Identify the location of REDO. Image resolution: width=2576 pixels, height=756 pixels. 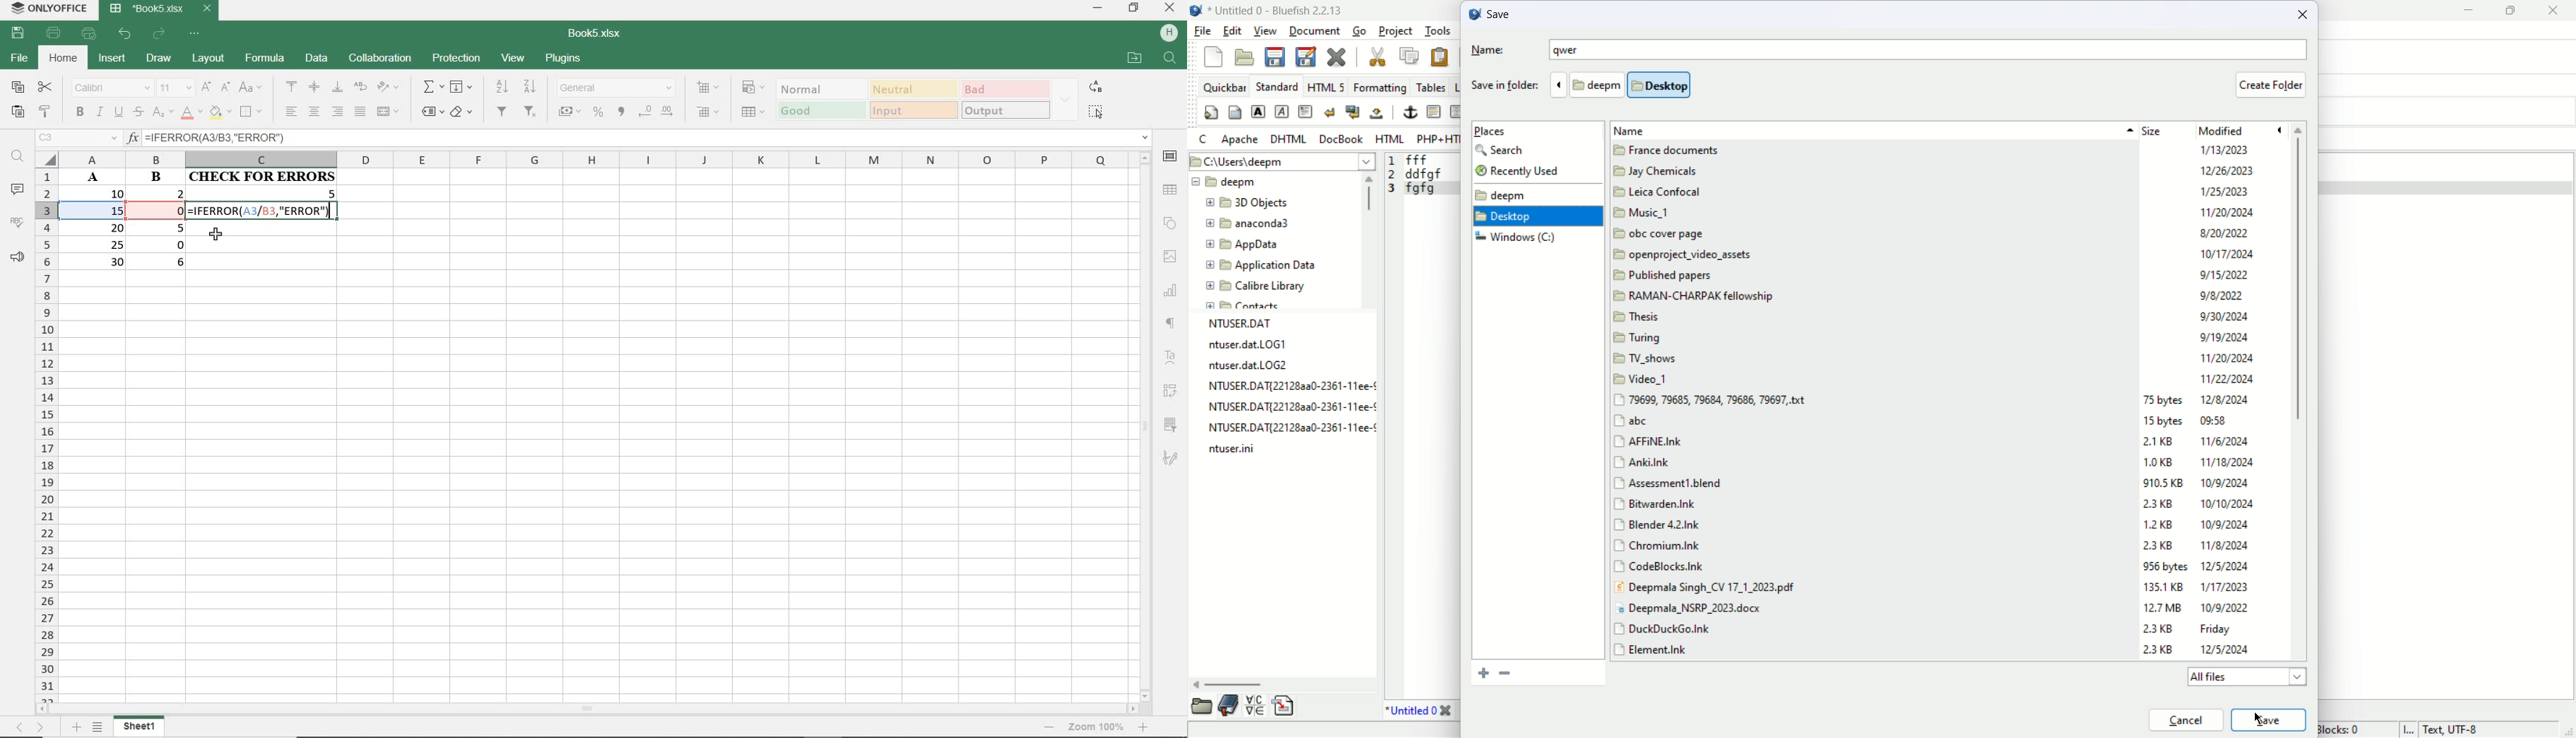
(160, 34).